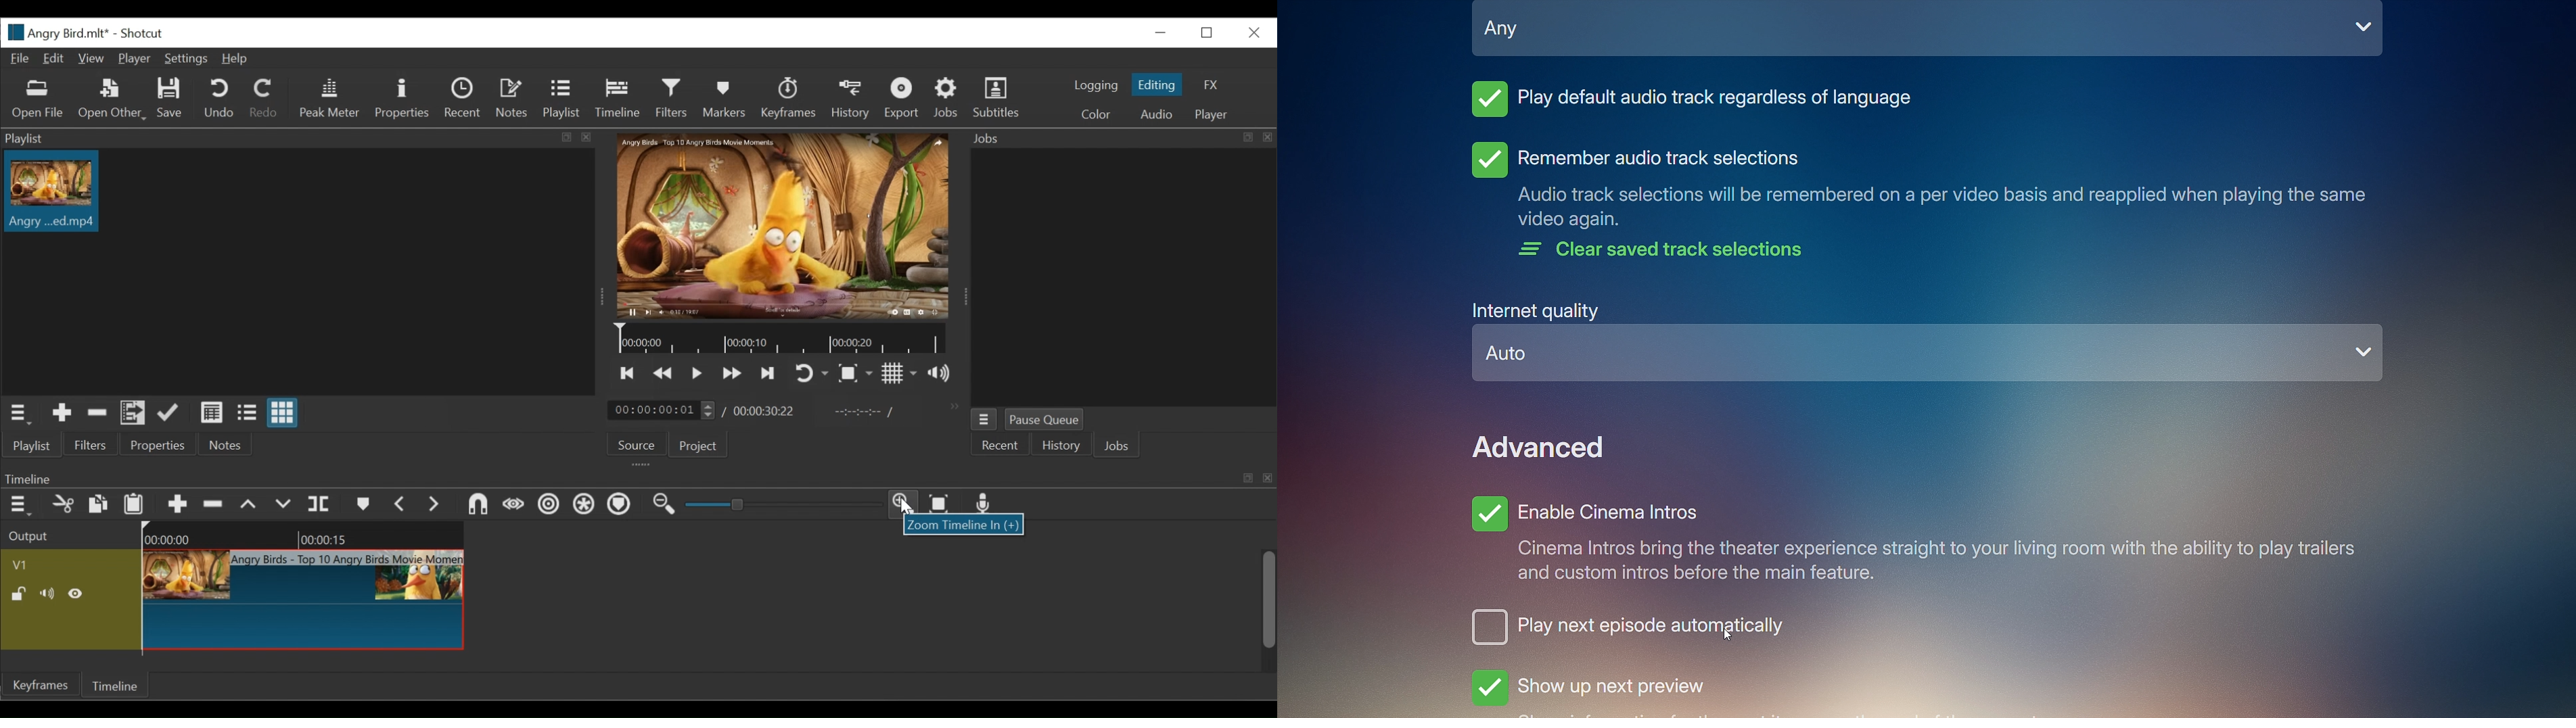 The image size is (2576, 728). Describe the element at coordinates (401, 505) in the screenshot. I see `Previous marker` at that location.